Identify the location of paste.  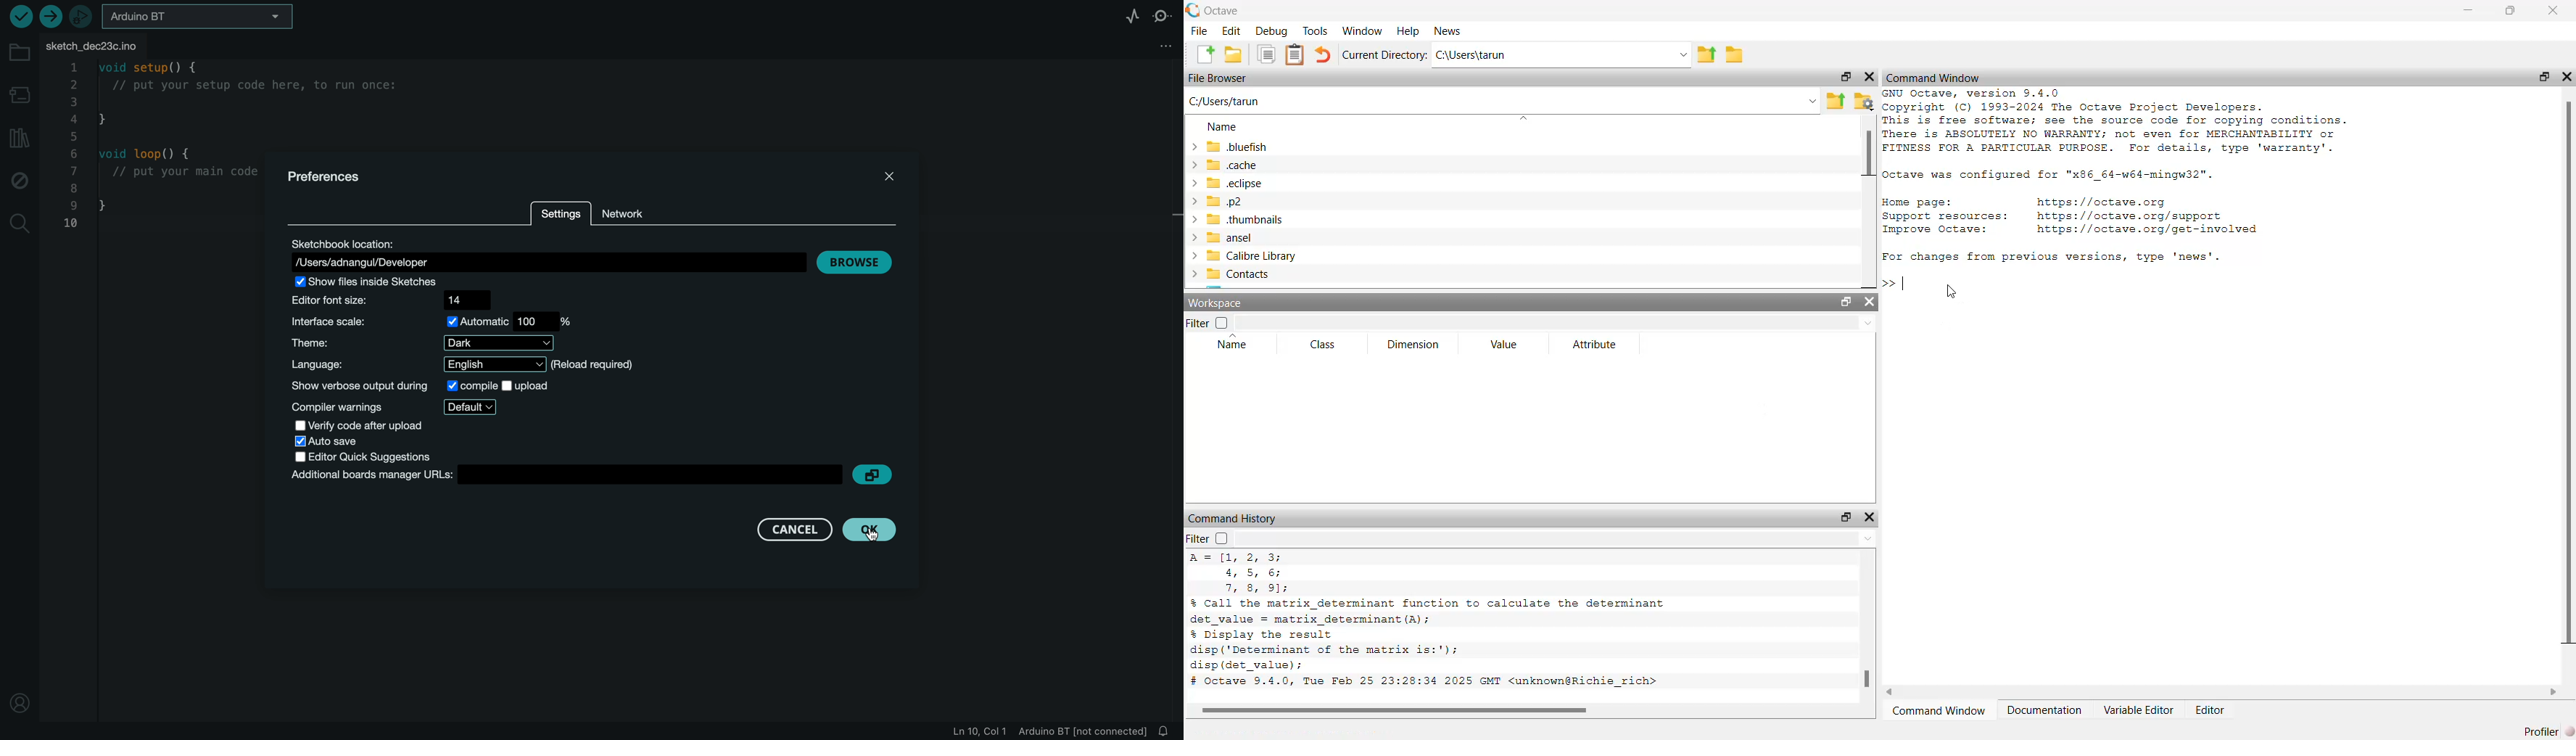
(1295, 55).